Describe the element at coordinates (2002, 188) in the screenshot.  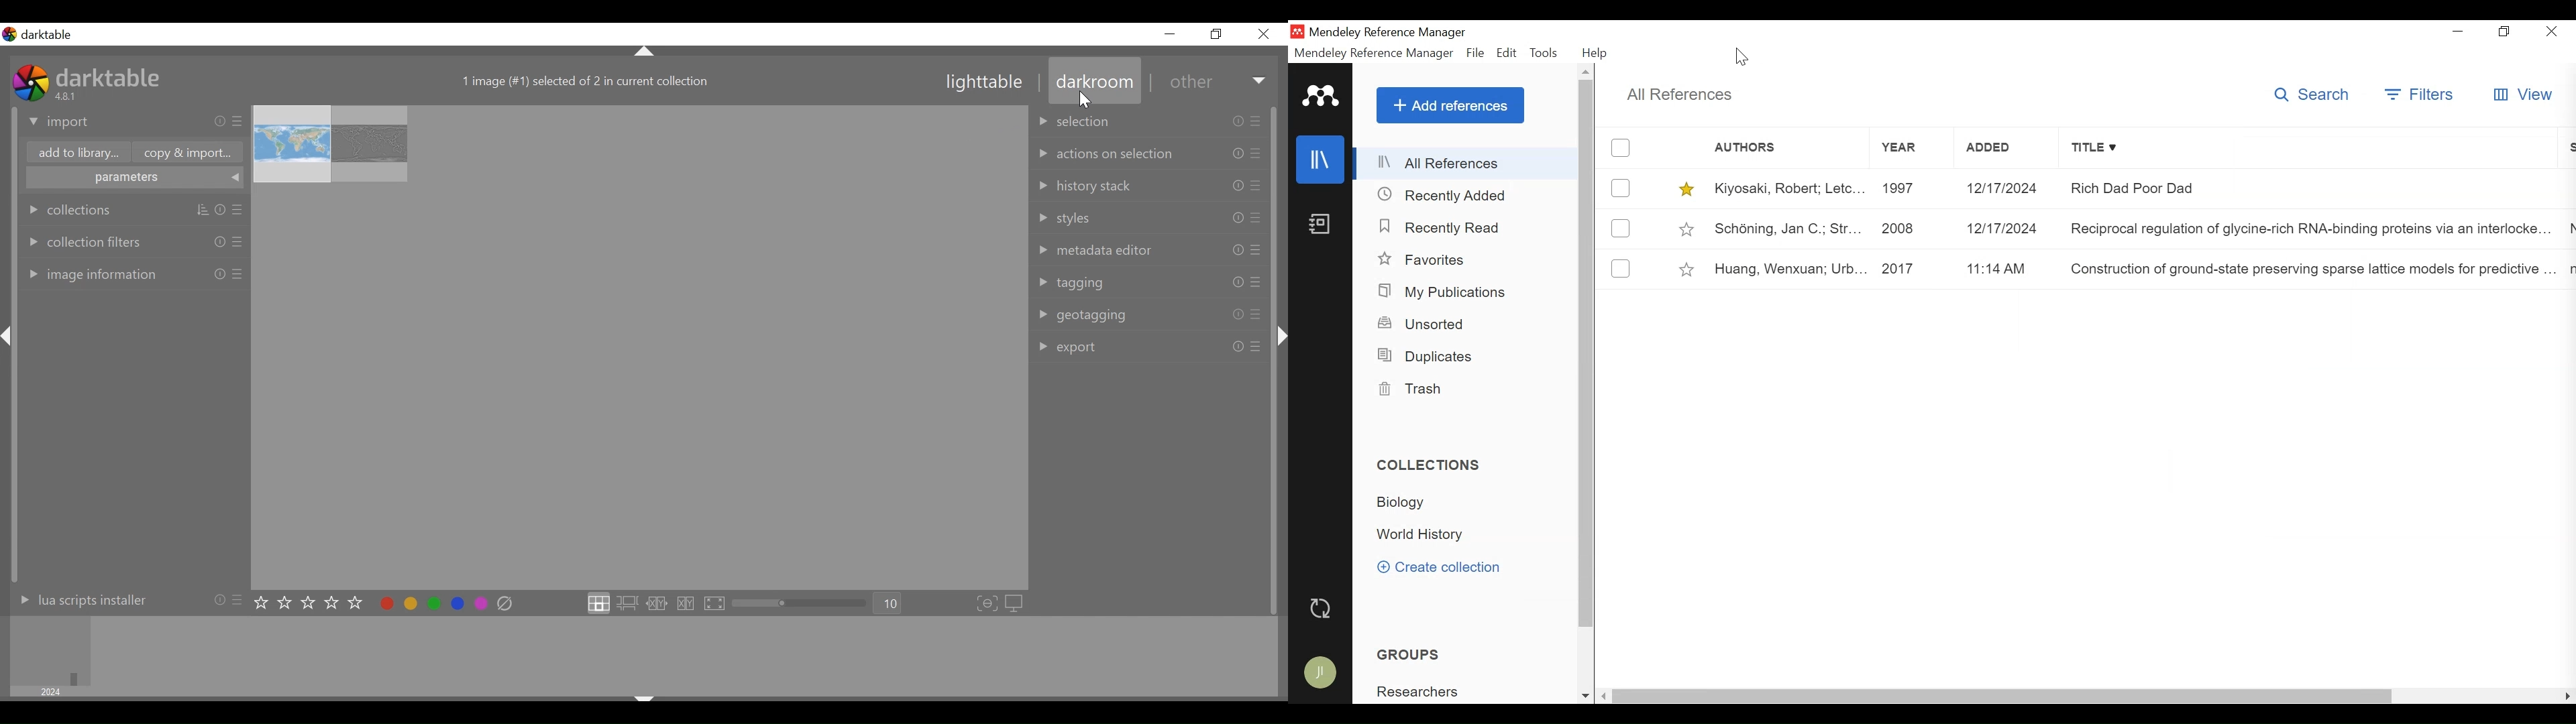
I see `Added` at that location.